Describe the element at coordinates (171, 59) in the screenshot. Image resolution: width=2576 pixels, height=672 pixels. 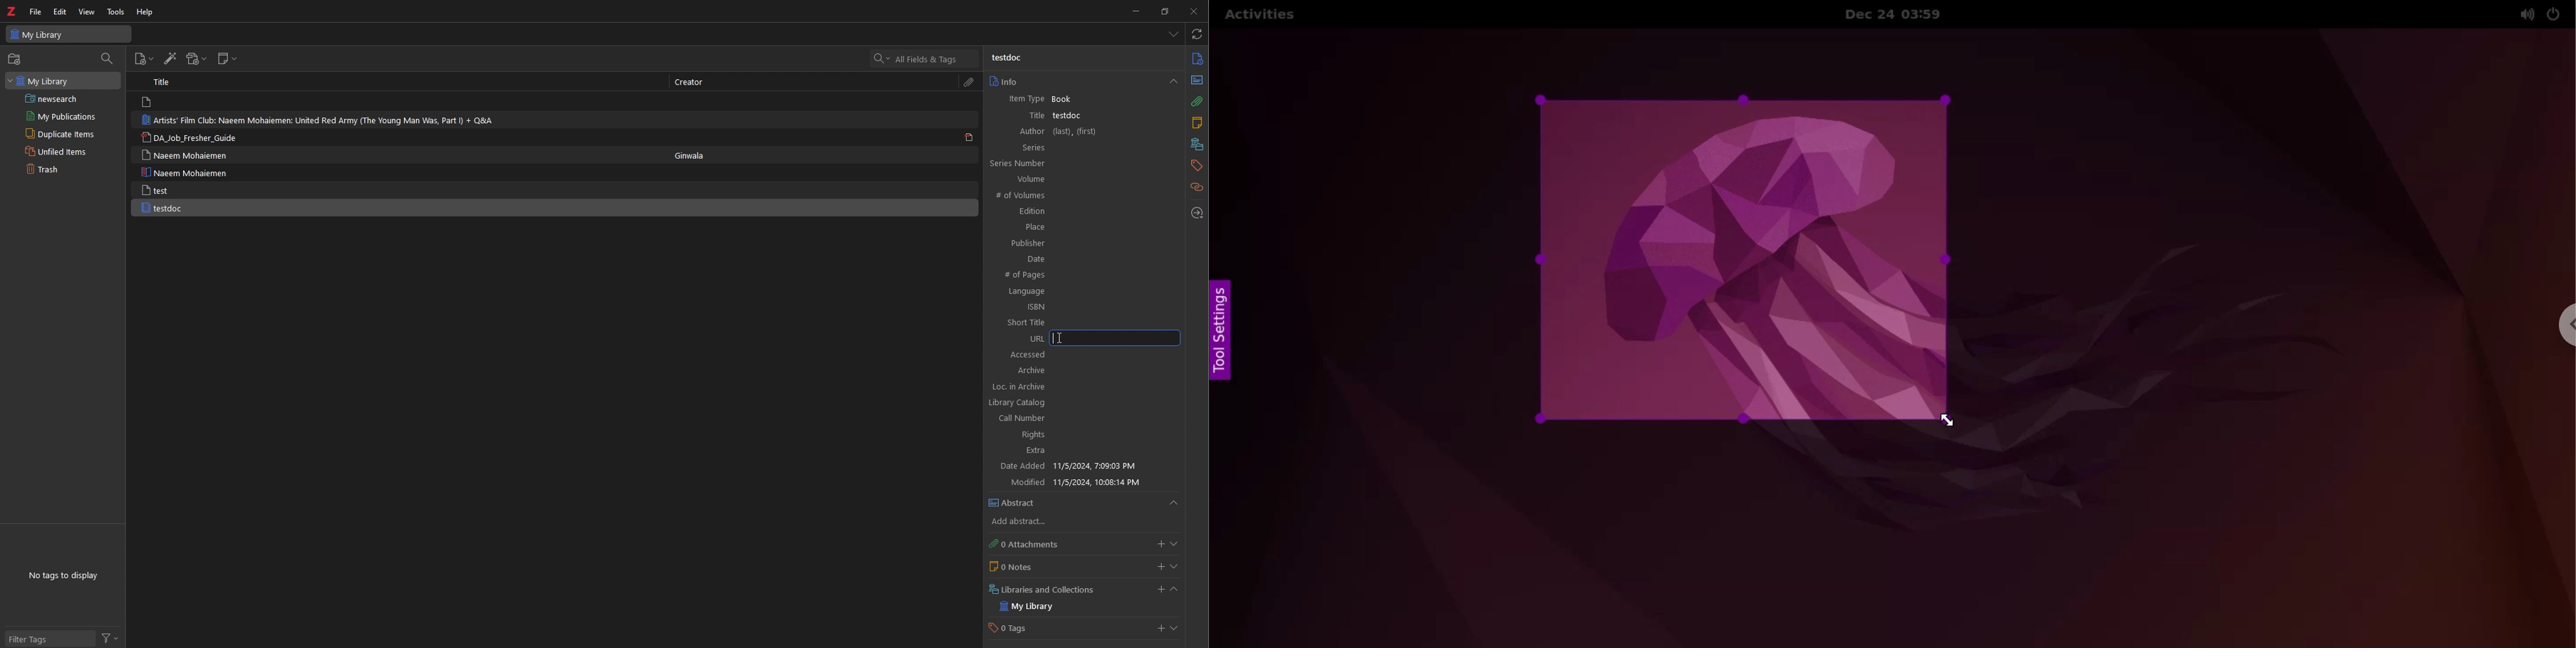
I see `add items by identifier` at that location.